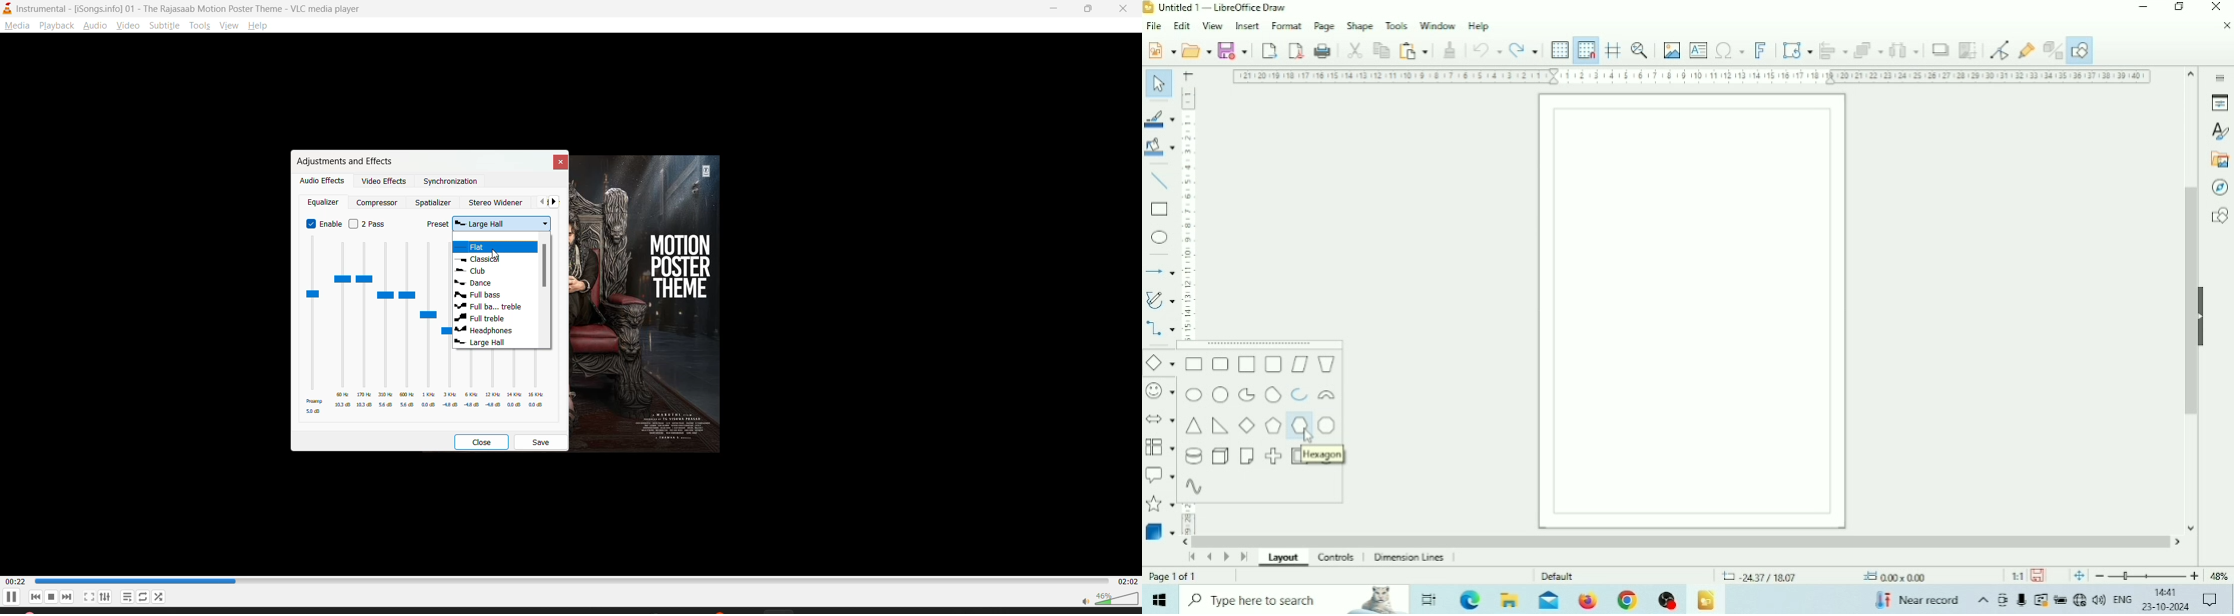  I want to click on Redo, so click(1523, 49).